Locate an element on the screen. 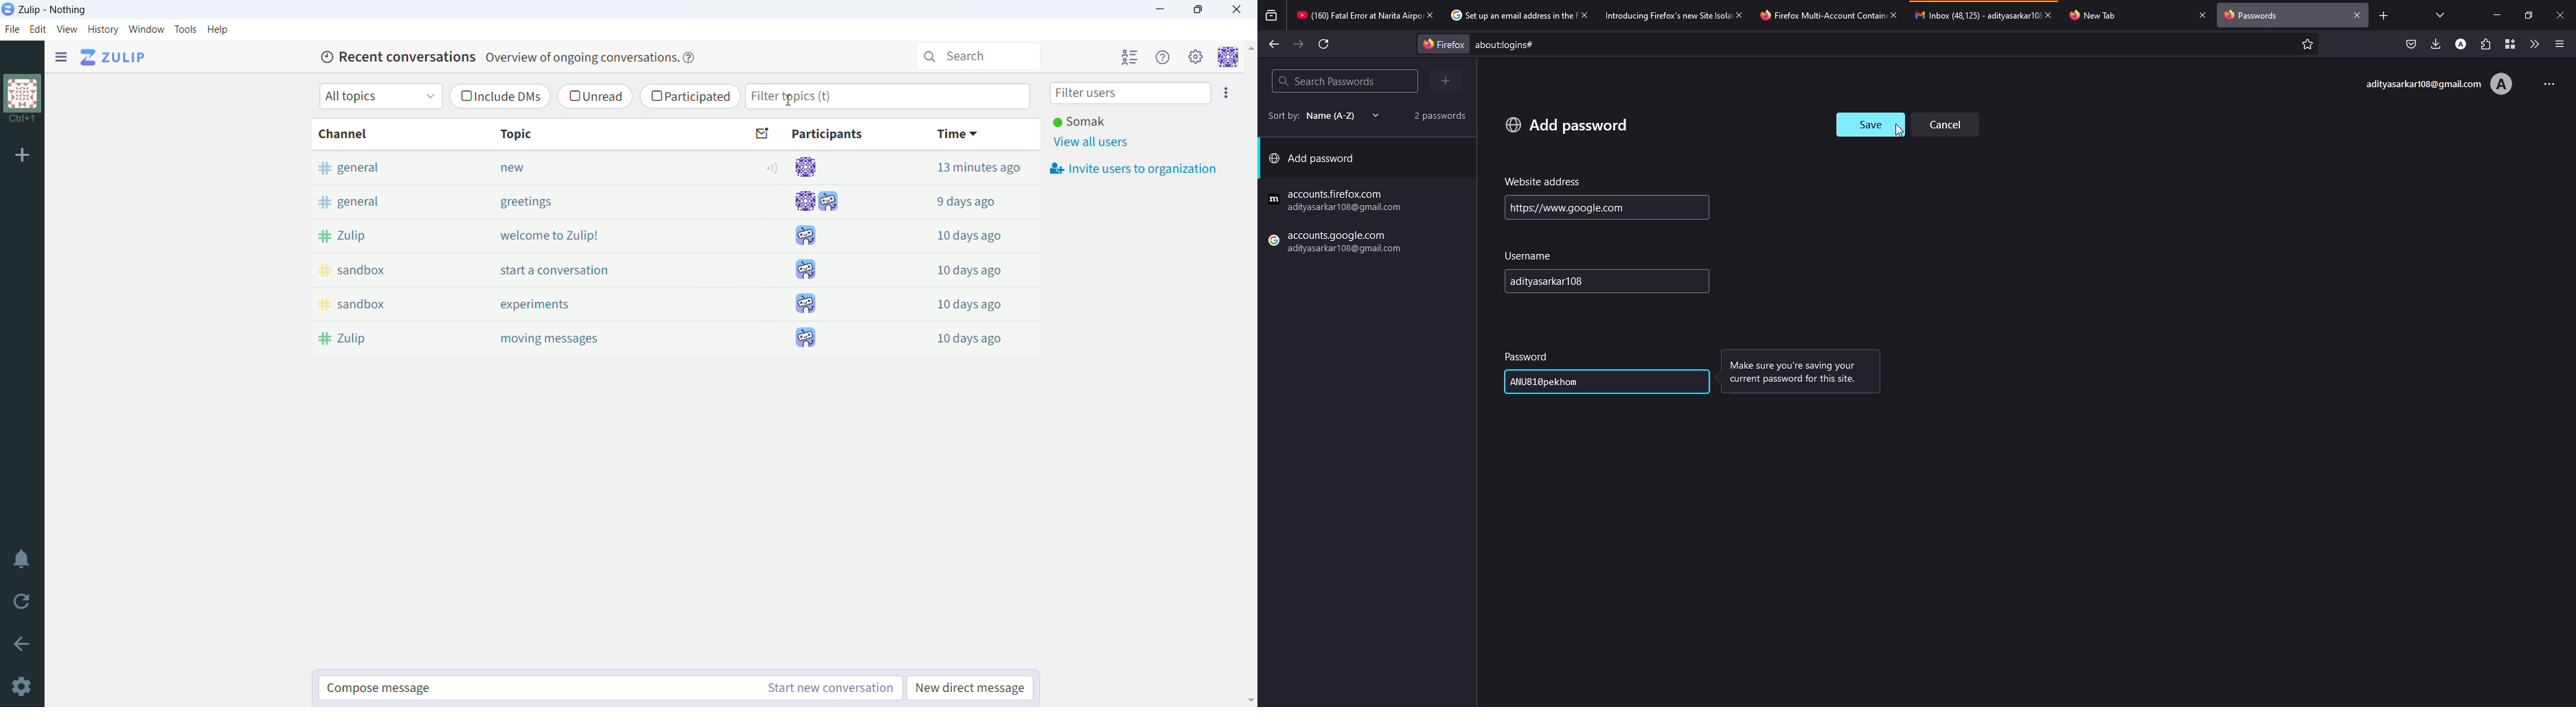 The height and width of the screenshot is (728, 2576). add organization is located at coordinates (21, 155).